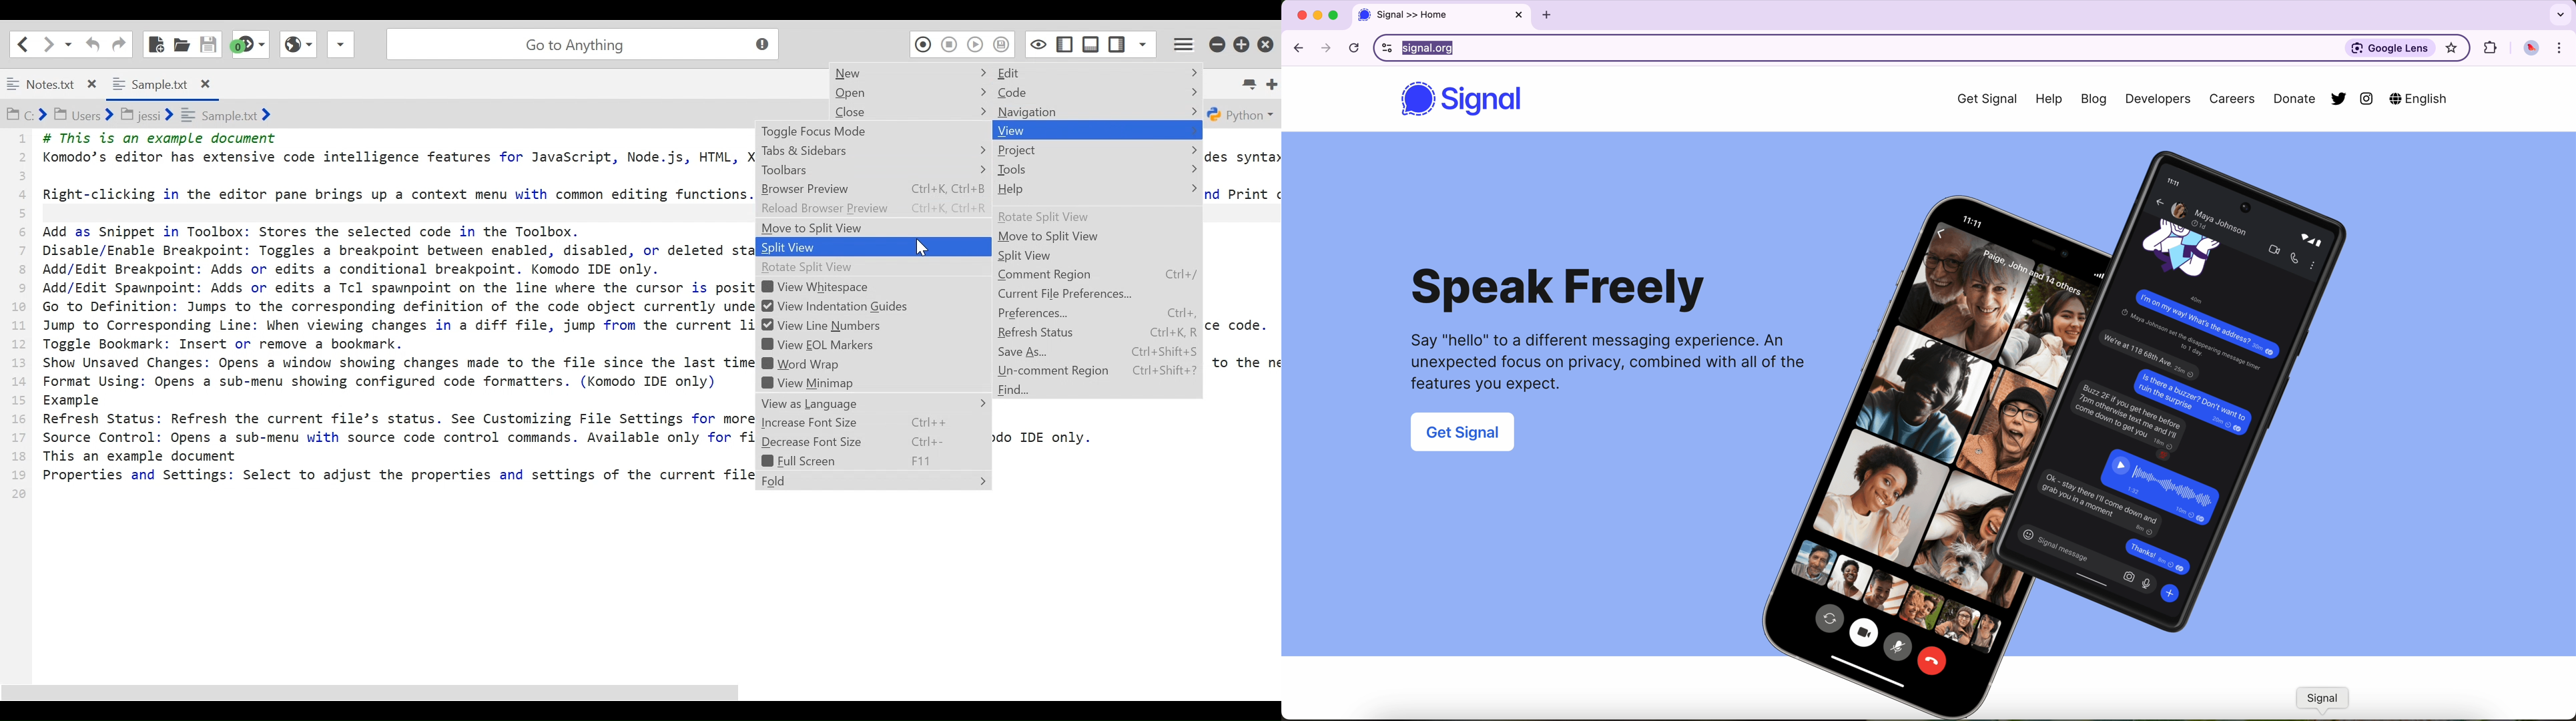 This screenshot has width=2576, height=728. I want to click on highlight, so click(2452, 49).